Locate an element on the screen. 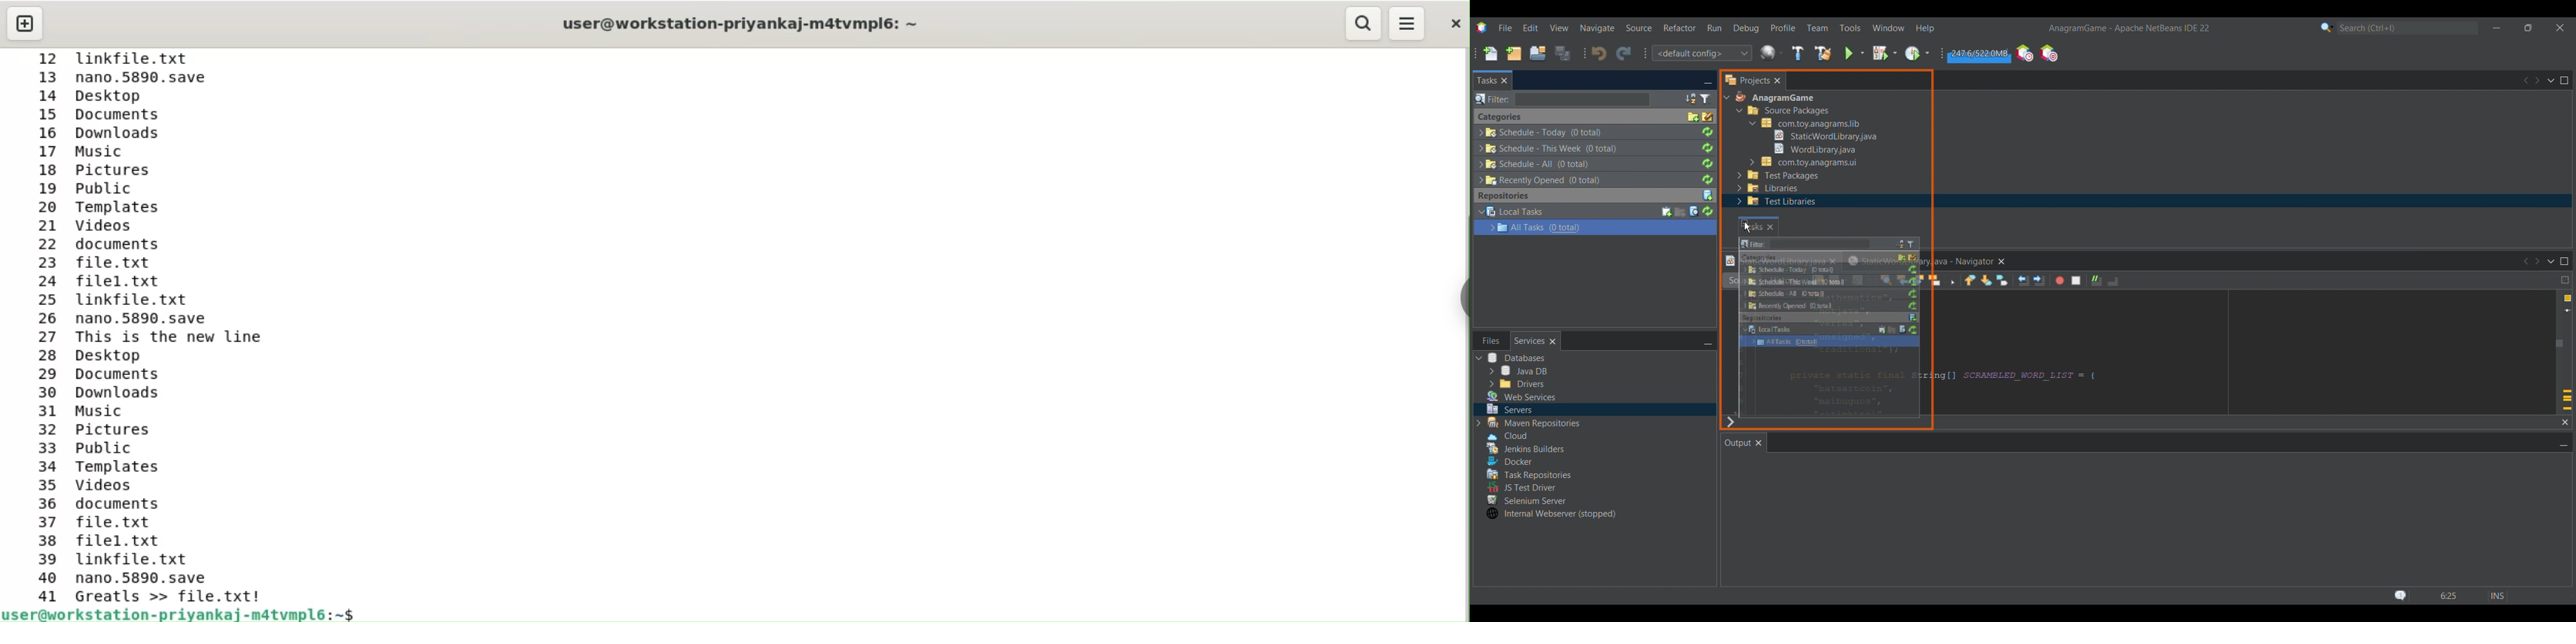  close is located at coordinates (1451, 25).